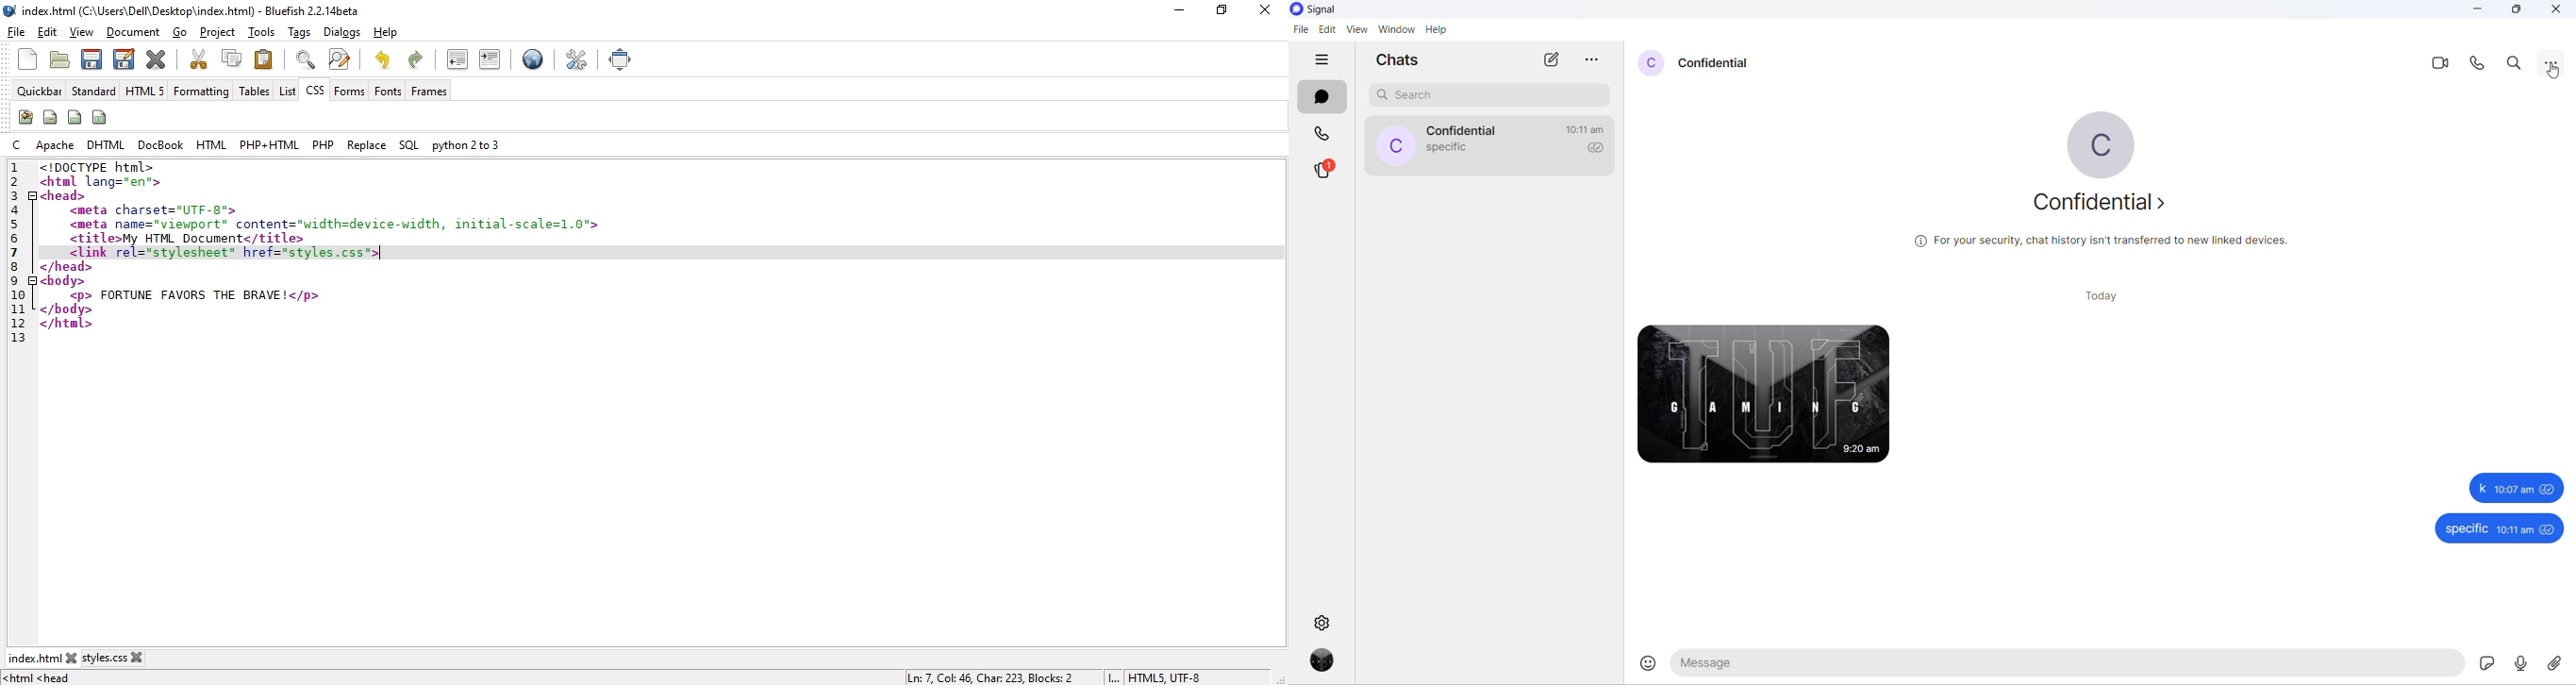 The width and height of the screenshot is (2576, 700). I want to click on c, so click(20, 144).